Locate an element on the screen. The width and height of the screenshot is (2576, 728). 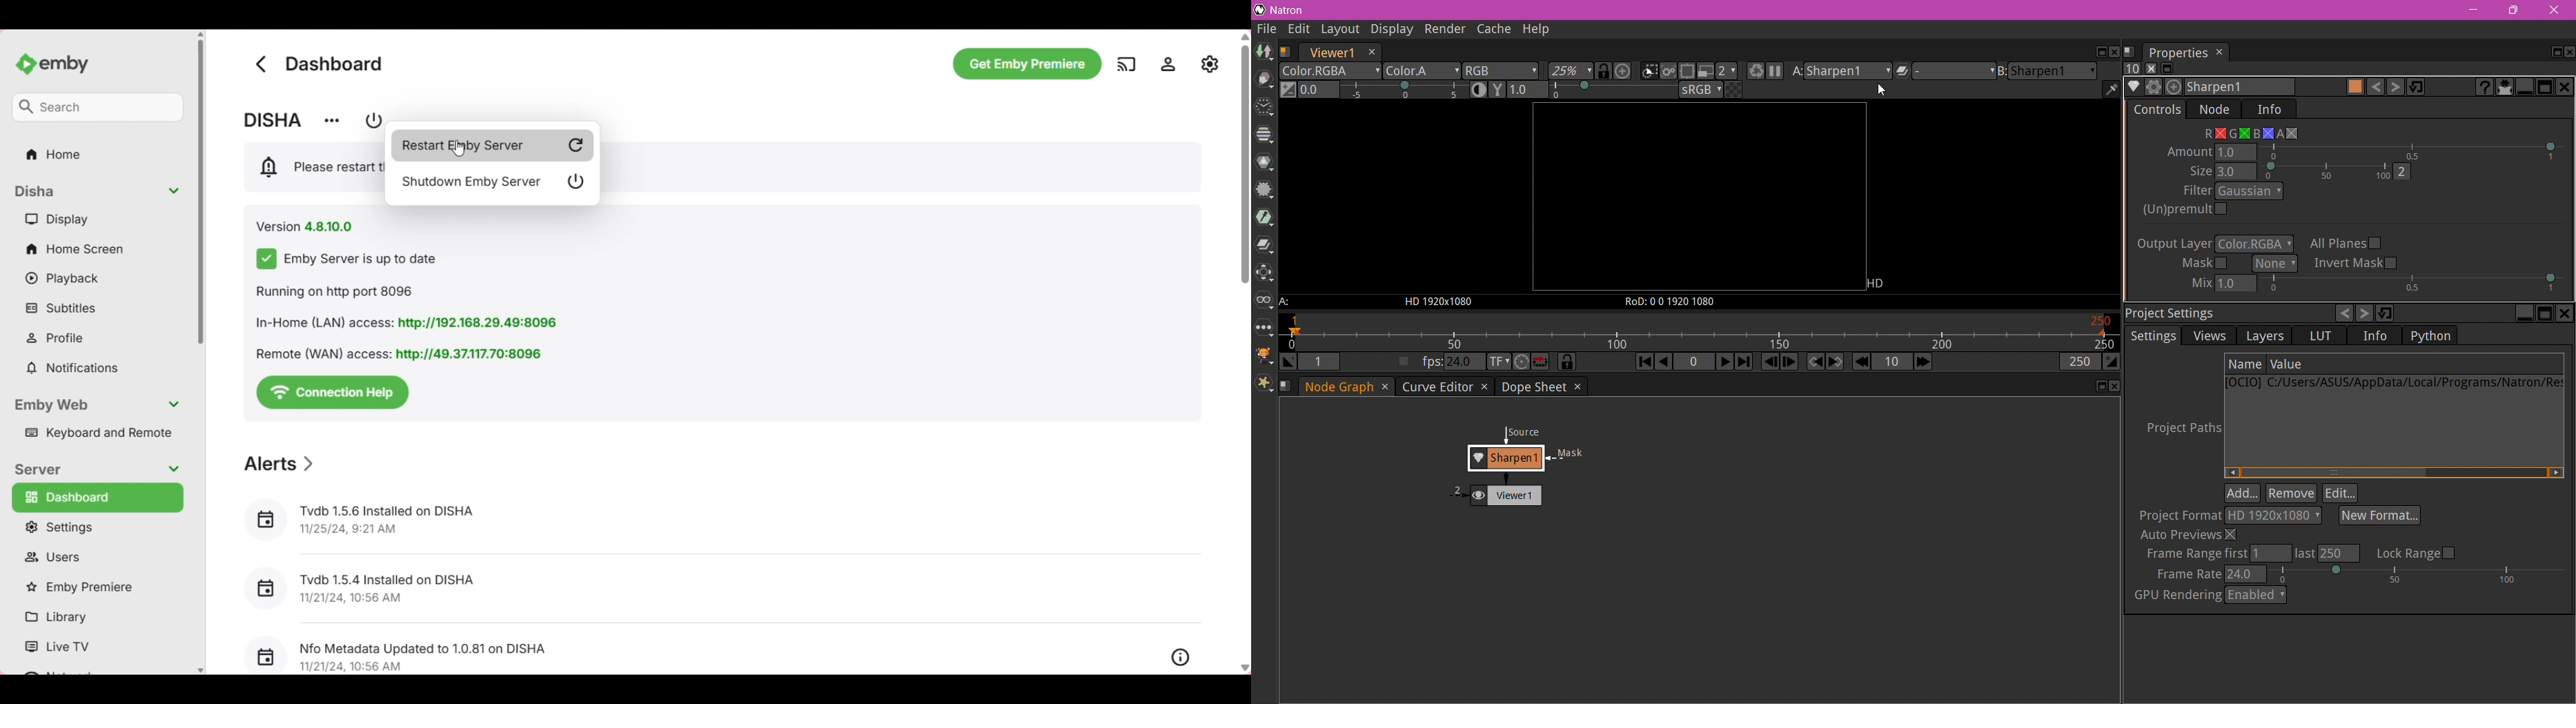
Restart Emby server, highlighted is located at coordinates (493, 146).